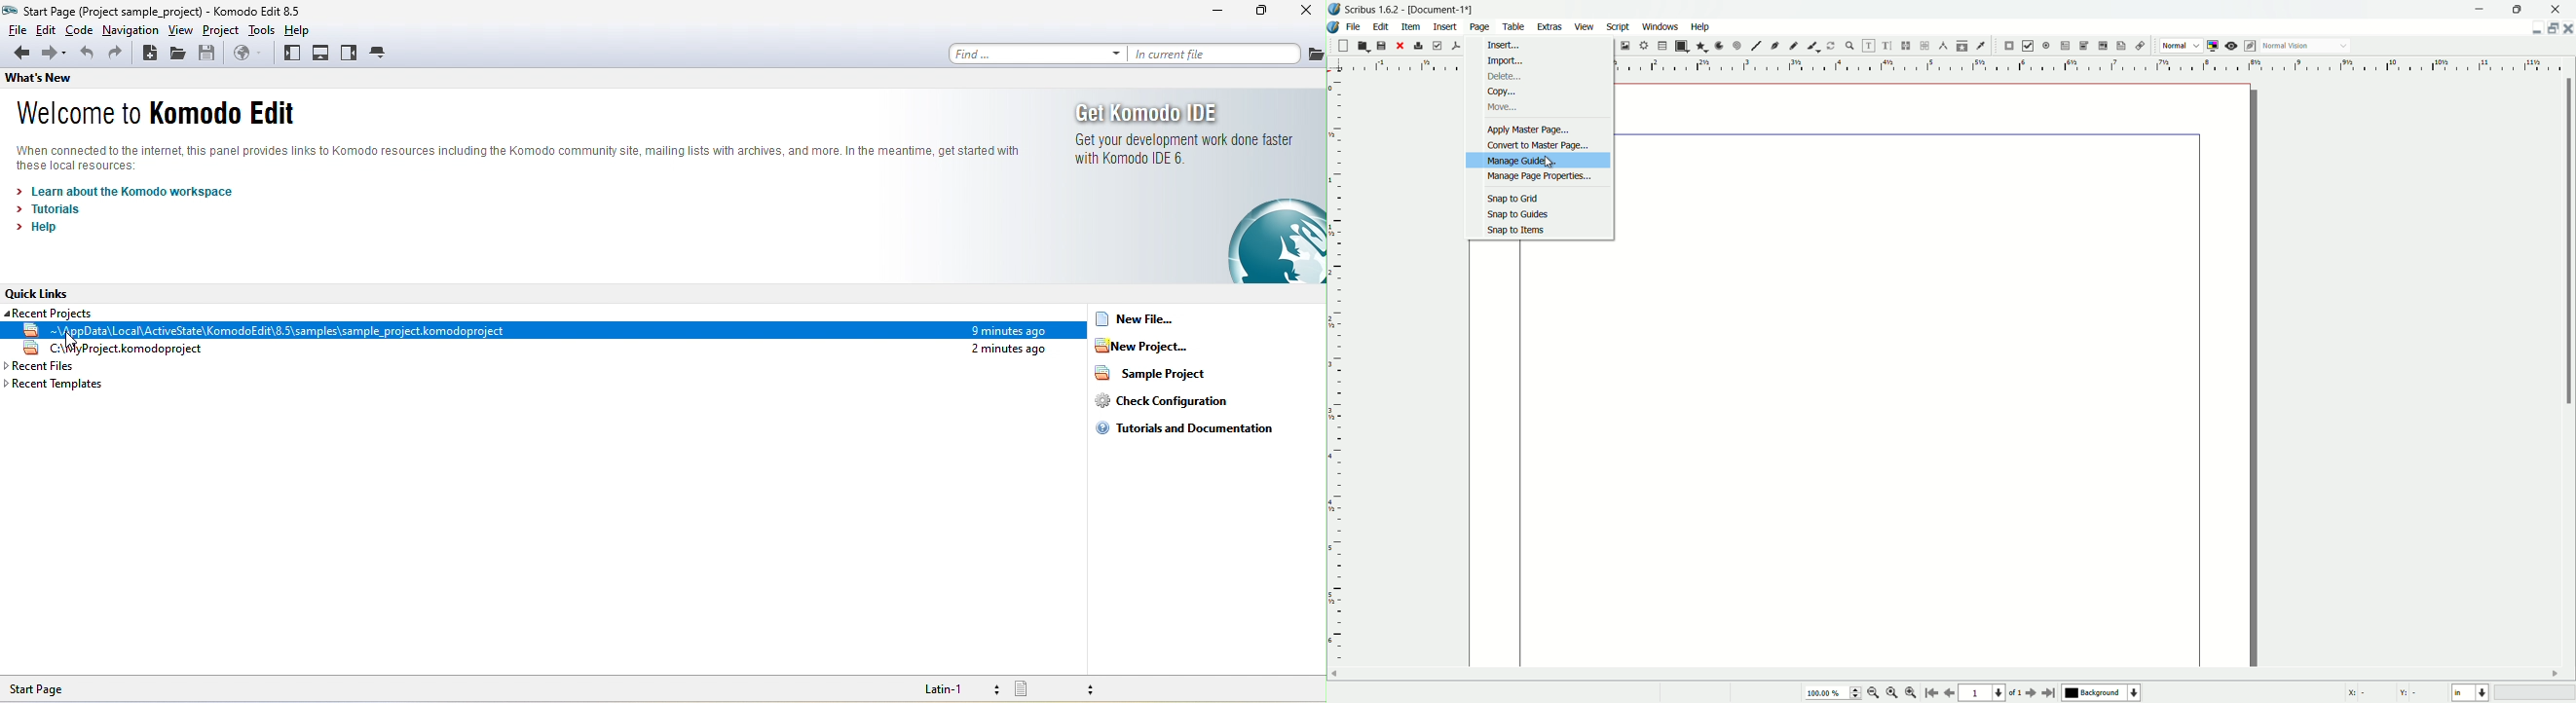 The width and height of the screenshot is (2576, 728). What do you see at coordinates (1720, 46) in the screenshot?
I see `arc` at bounding box center [1720, 46].